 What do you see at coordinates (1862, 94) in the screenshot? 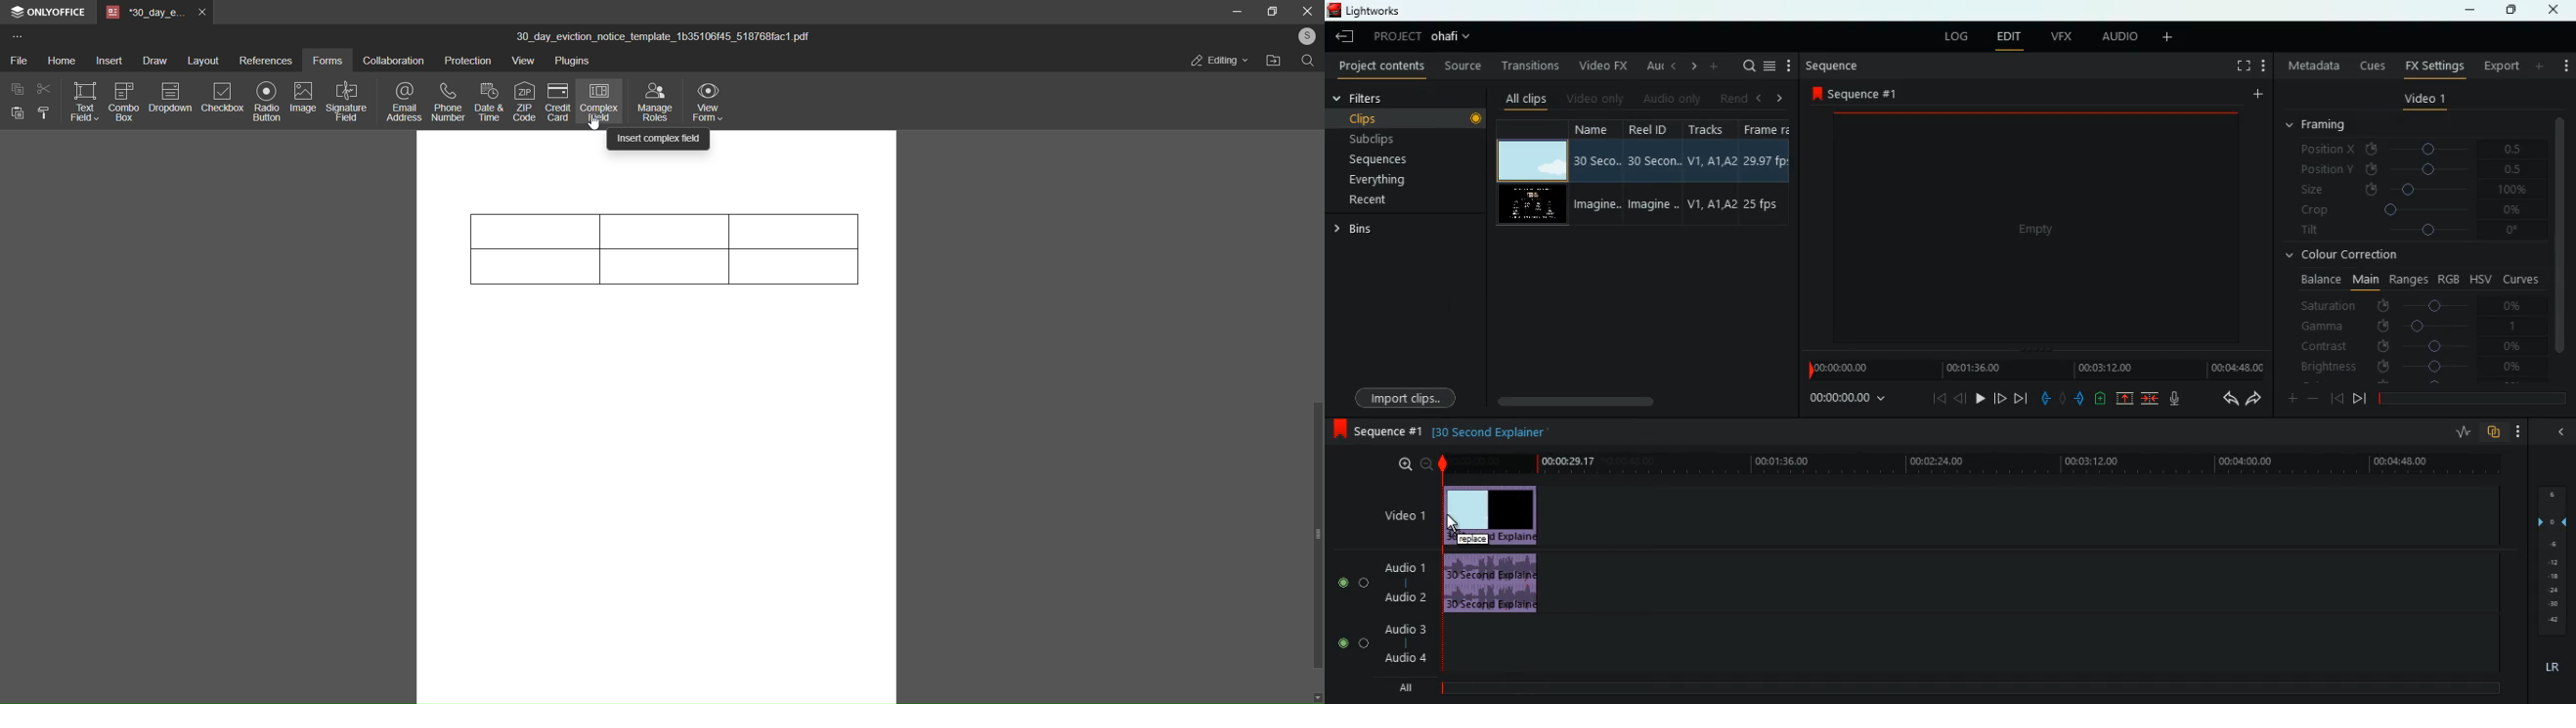
I see `sequence` at bounding box center [1862, 94].